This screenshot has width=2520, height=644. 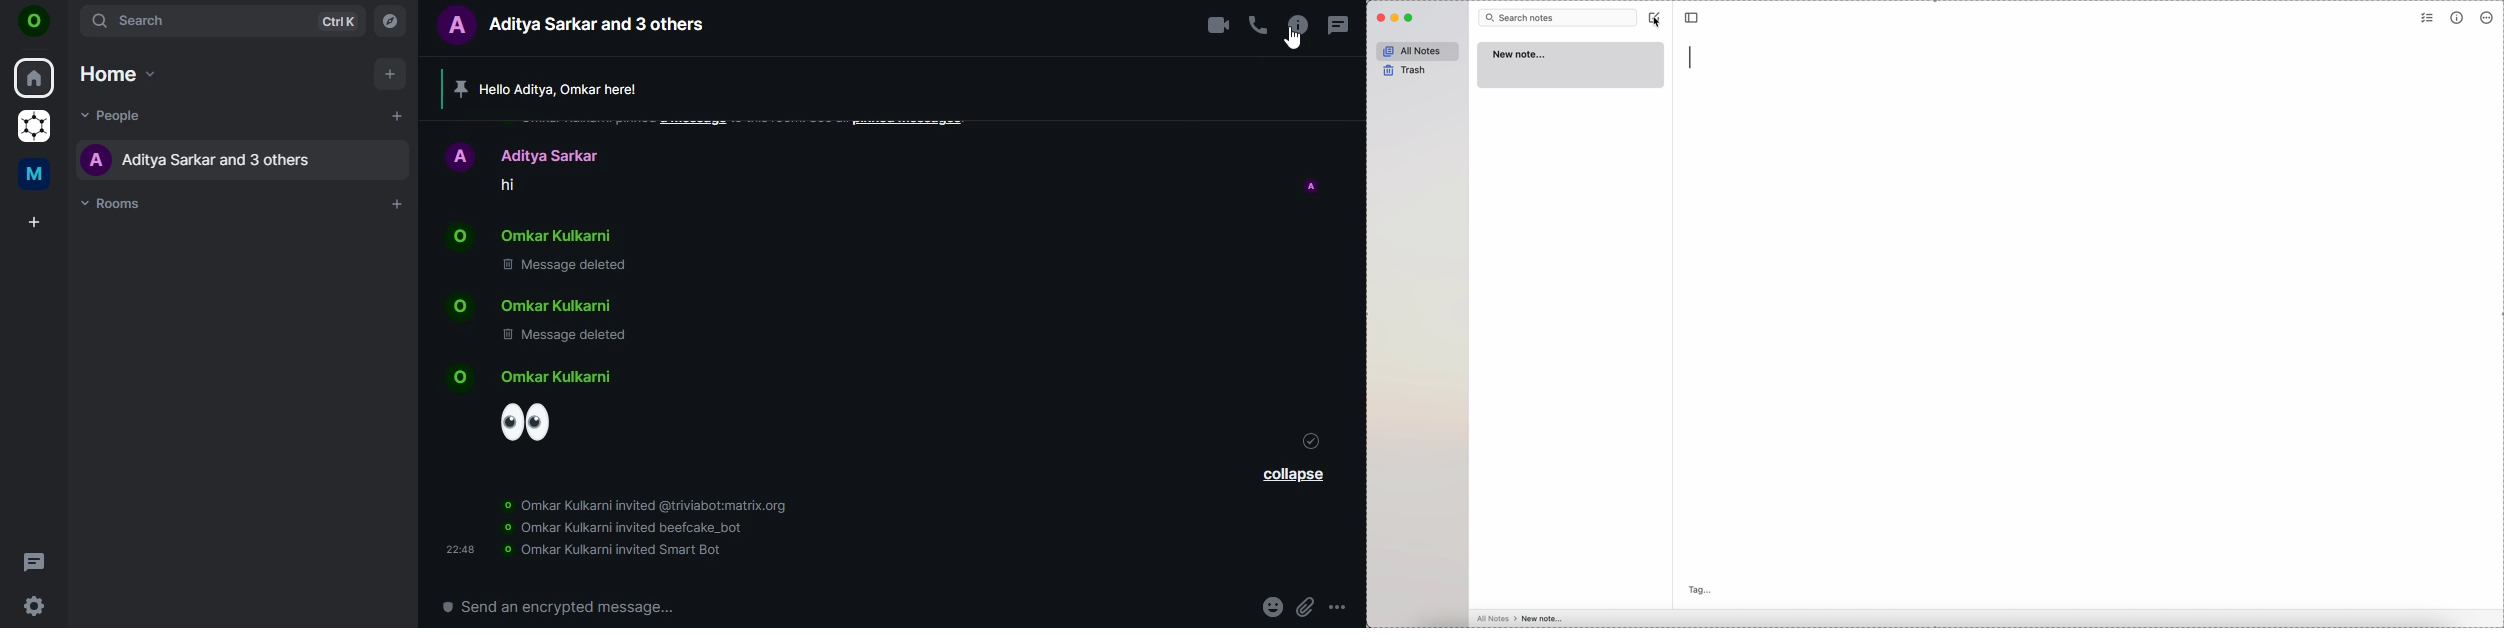 I want to click on emoji, so click(x=540, y=406).